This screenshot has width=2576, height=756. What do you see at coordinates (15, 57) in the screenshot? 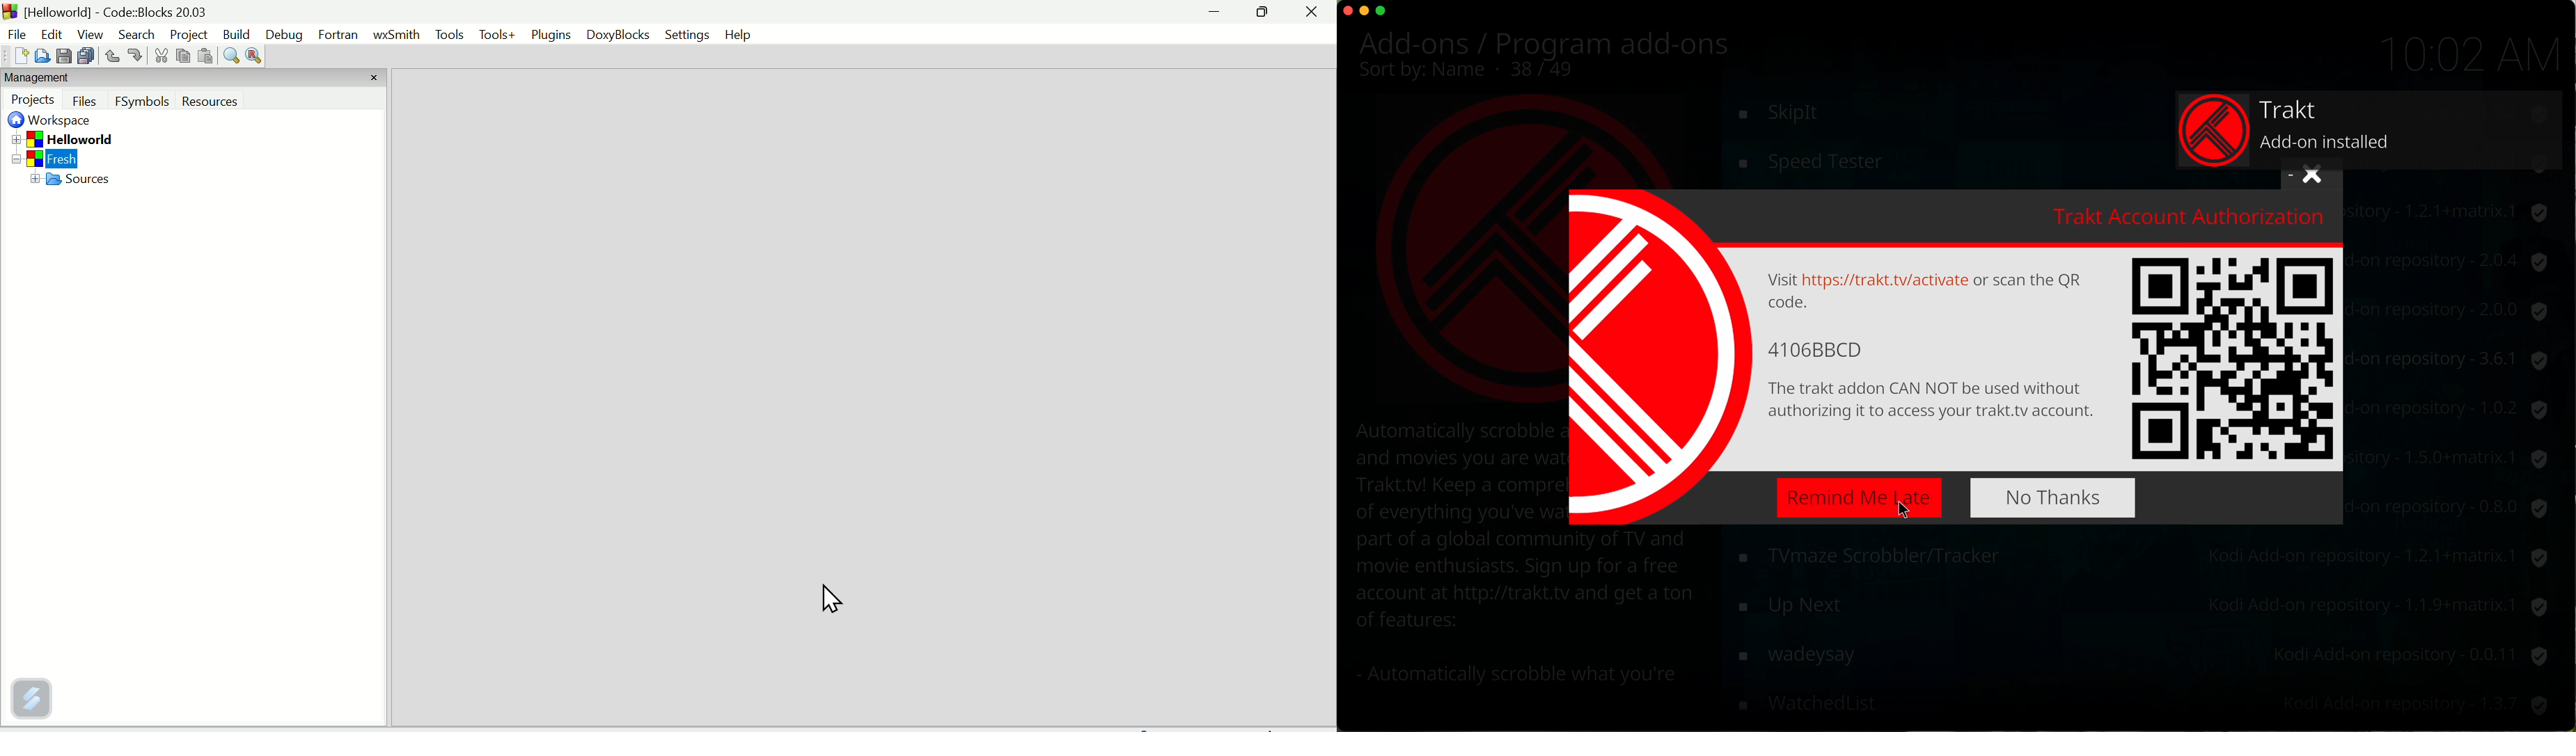
I see `New` at bounding box center [15, 57].